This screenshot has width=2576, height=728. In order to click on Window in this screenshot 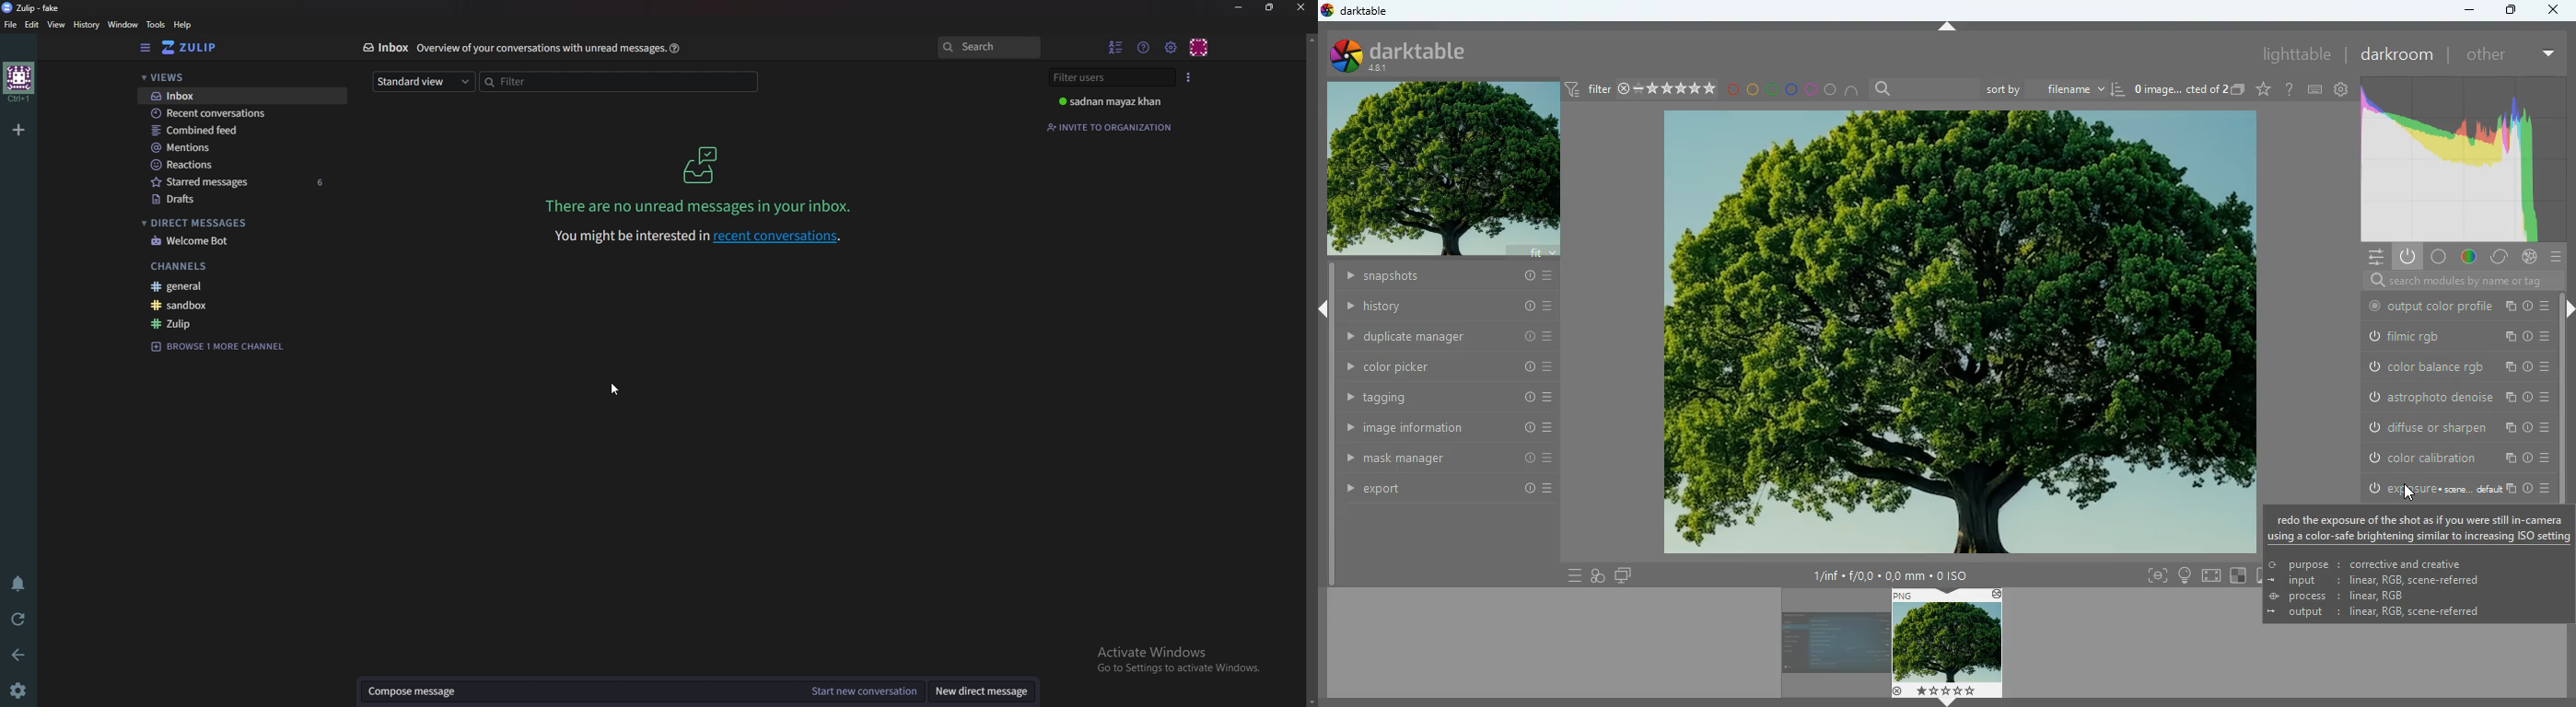, I will do `click(123, 25)`.